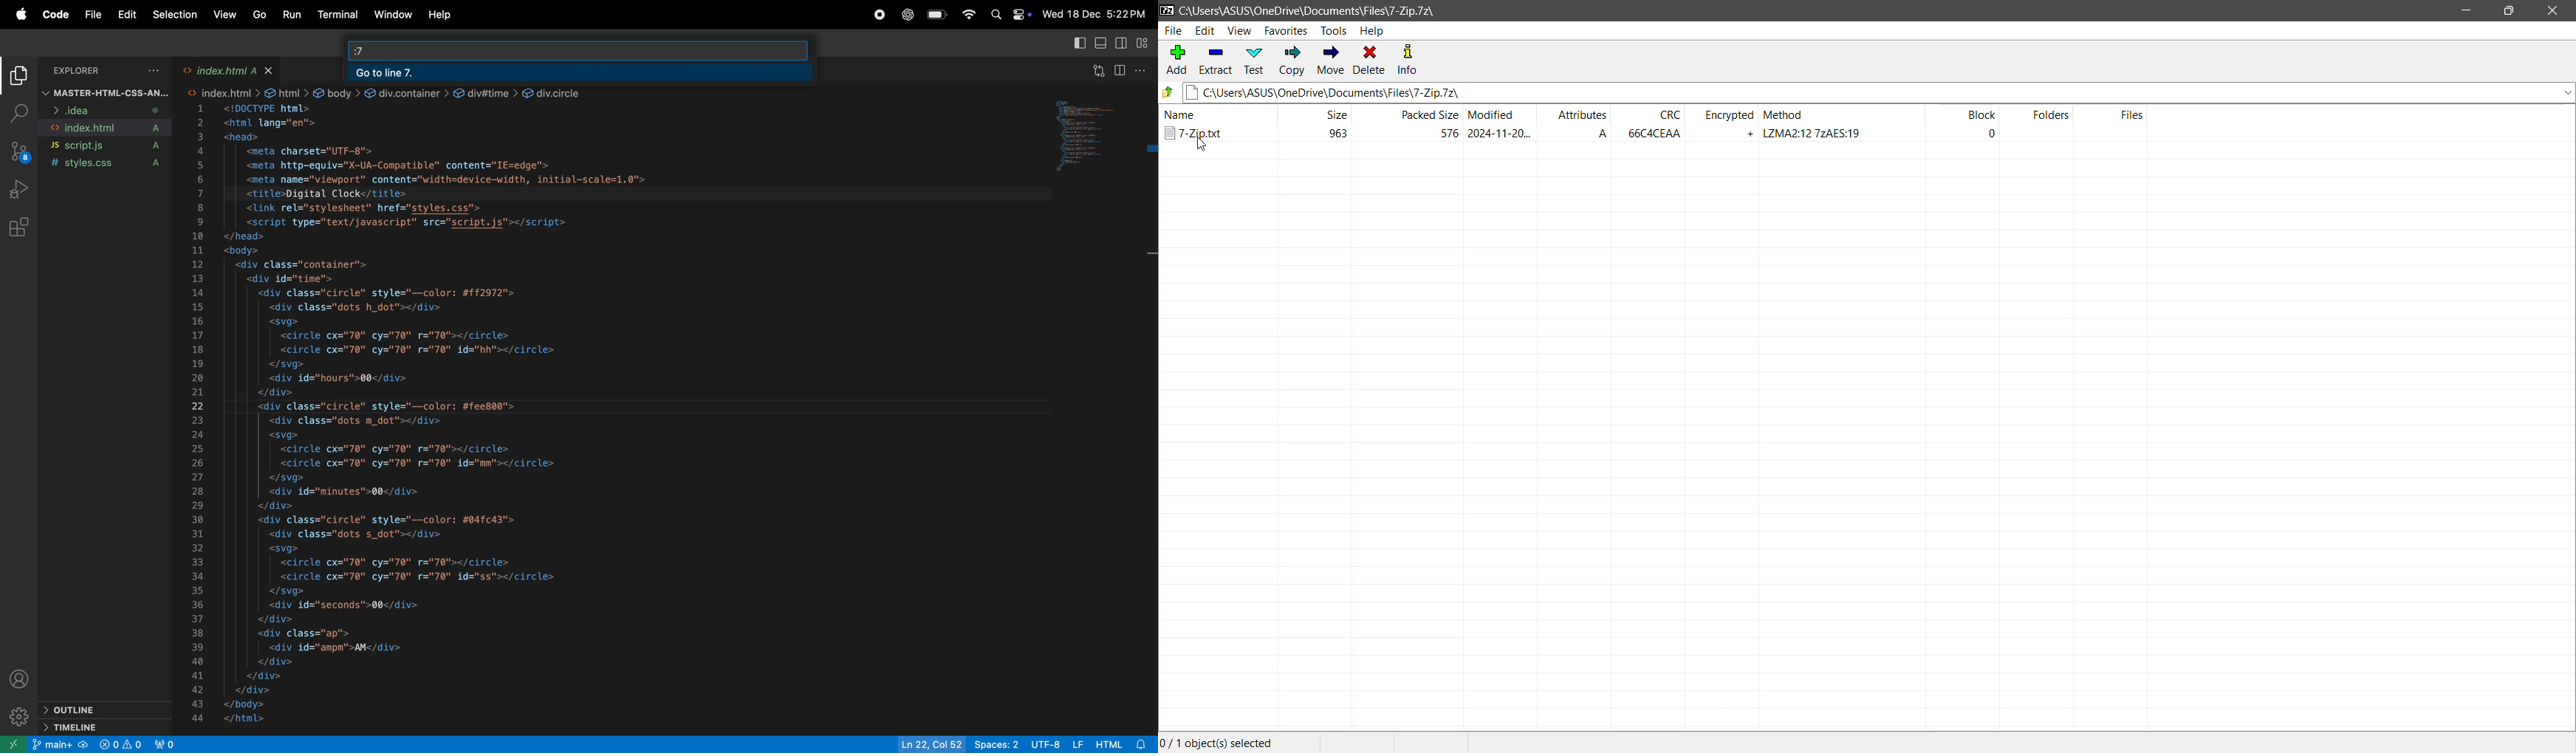  I want to click on File Size, so click(1315, 124).